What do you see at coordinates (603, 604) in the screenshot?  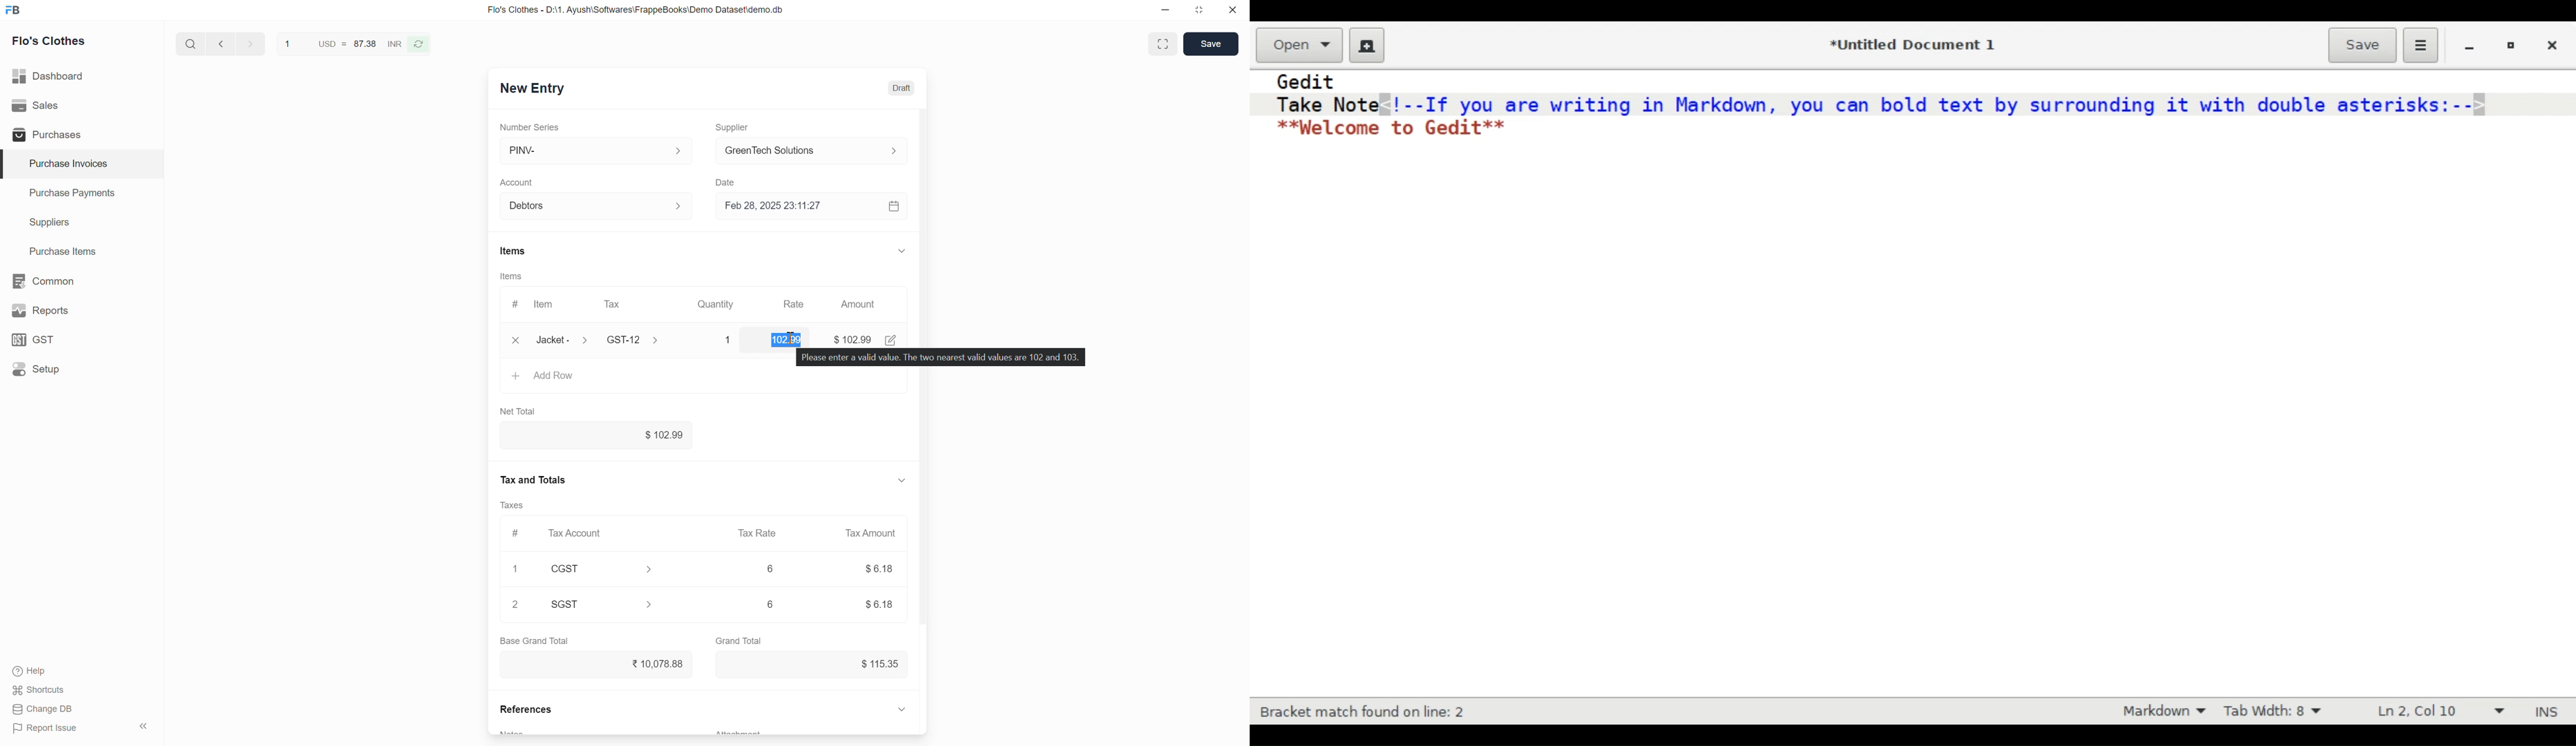 I see `SGST` at bounding box center [603, 604].